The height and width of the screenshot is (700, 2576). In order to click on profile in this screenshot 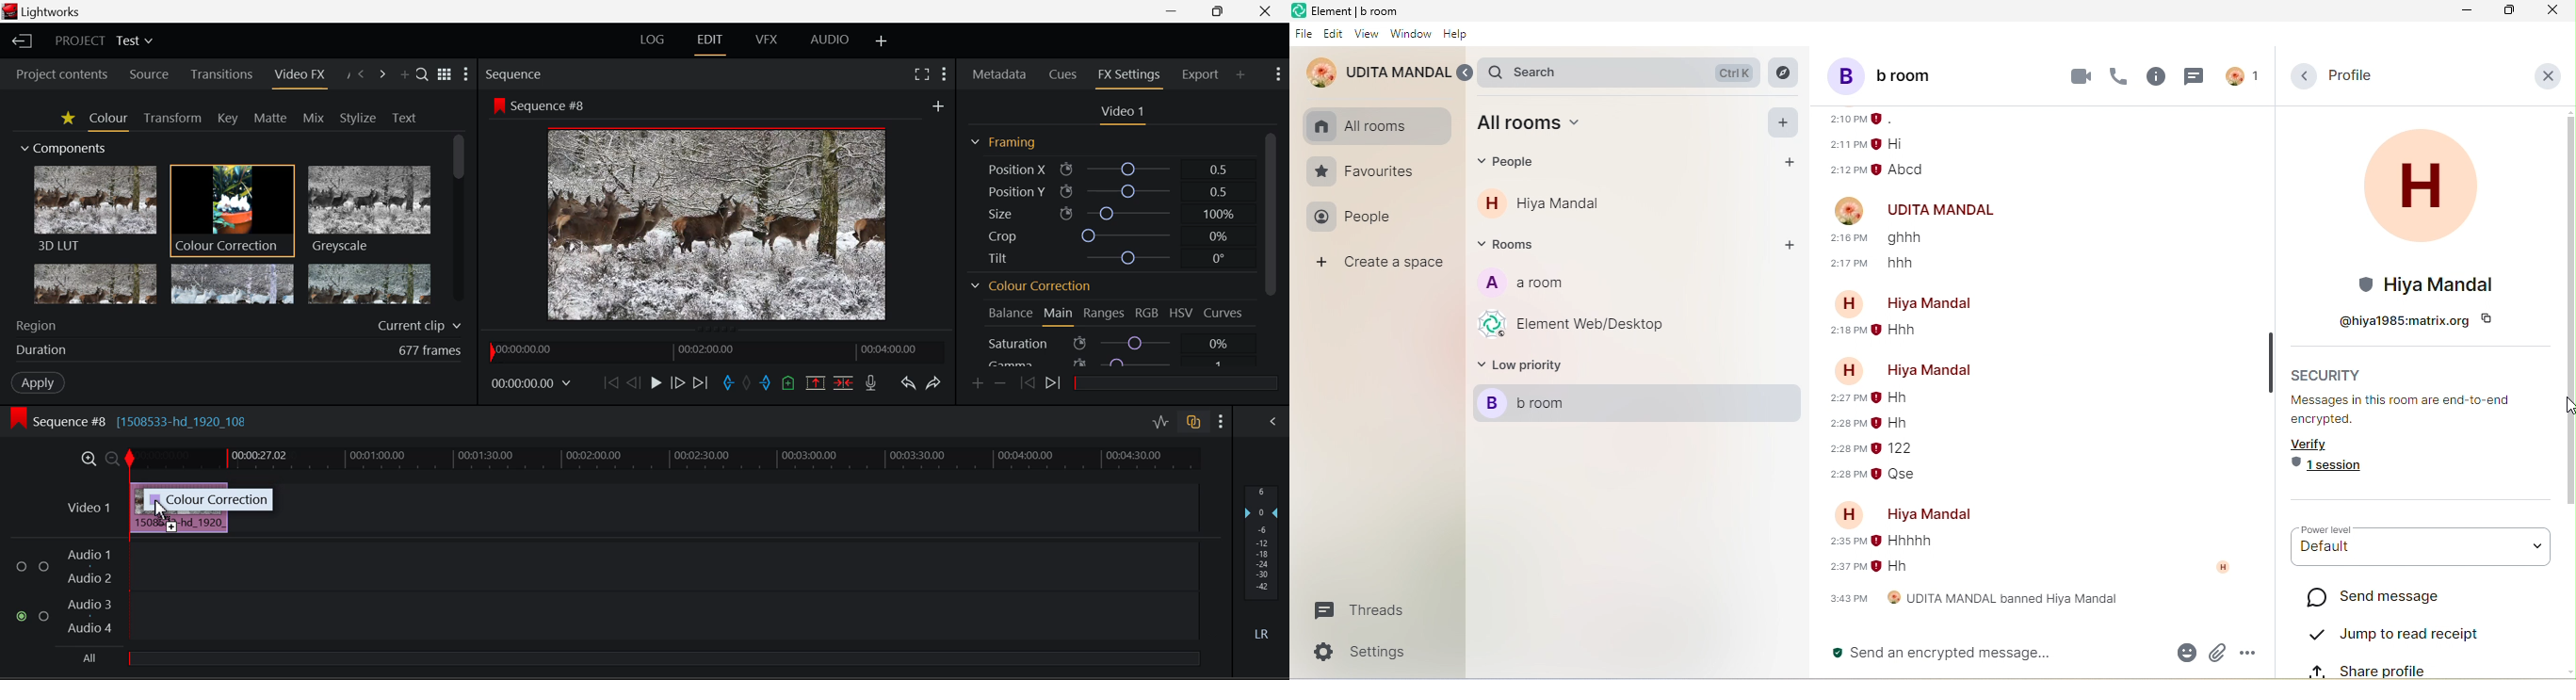, I will do `click(2348, 75)`.